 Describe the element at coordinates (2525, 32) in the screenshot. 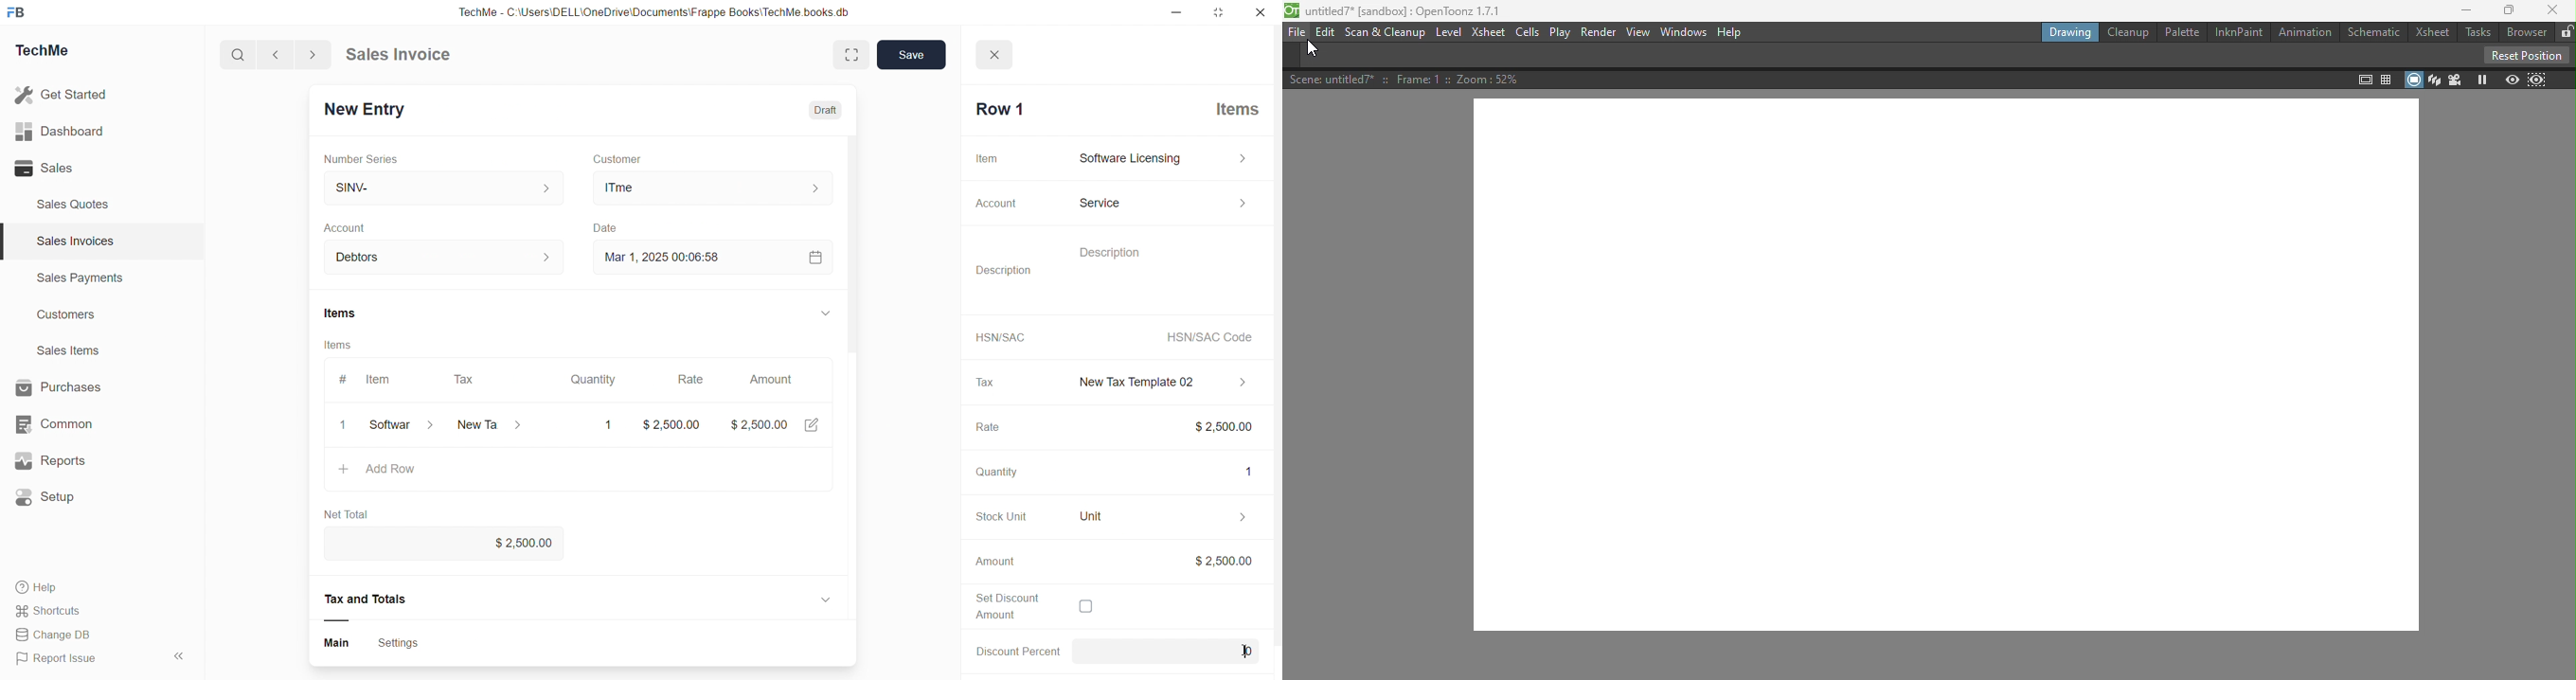

I see `Browser` at that location.